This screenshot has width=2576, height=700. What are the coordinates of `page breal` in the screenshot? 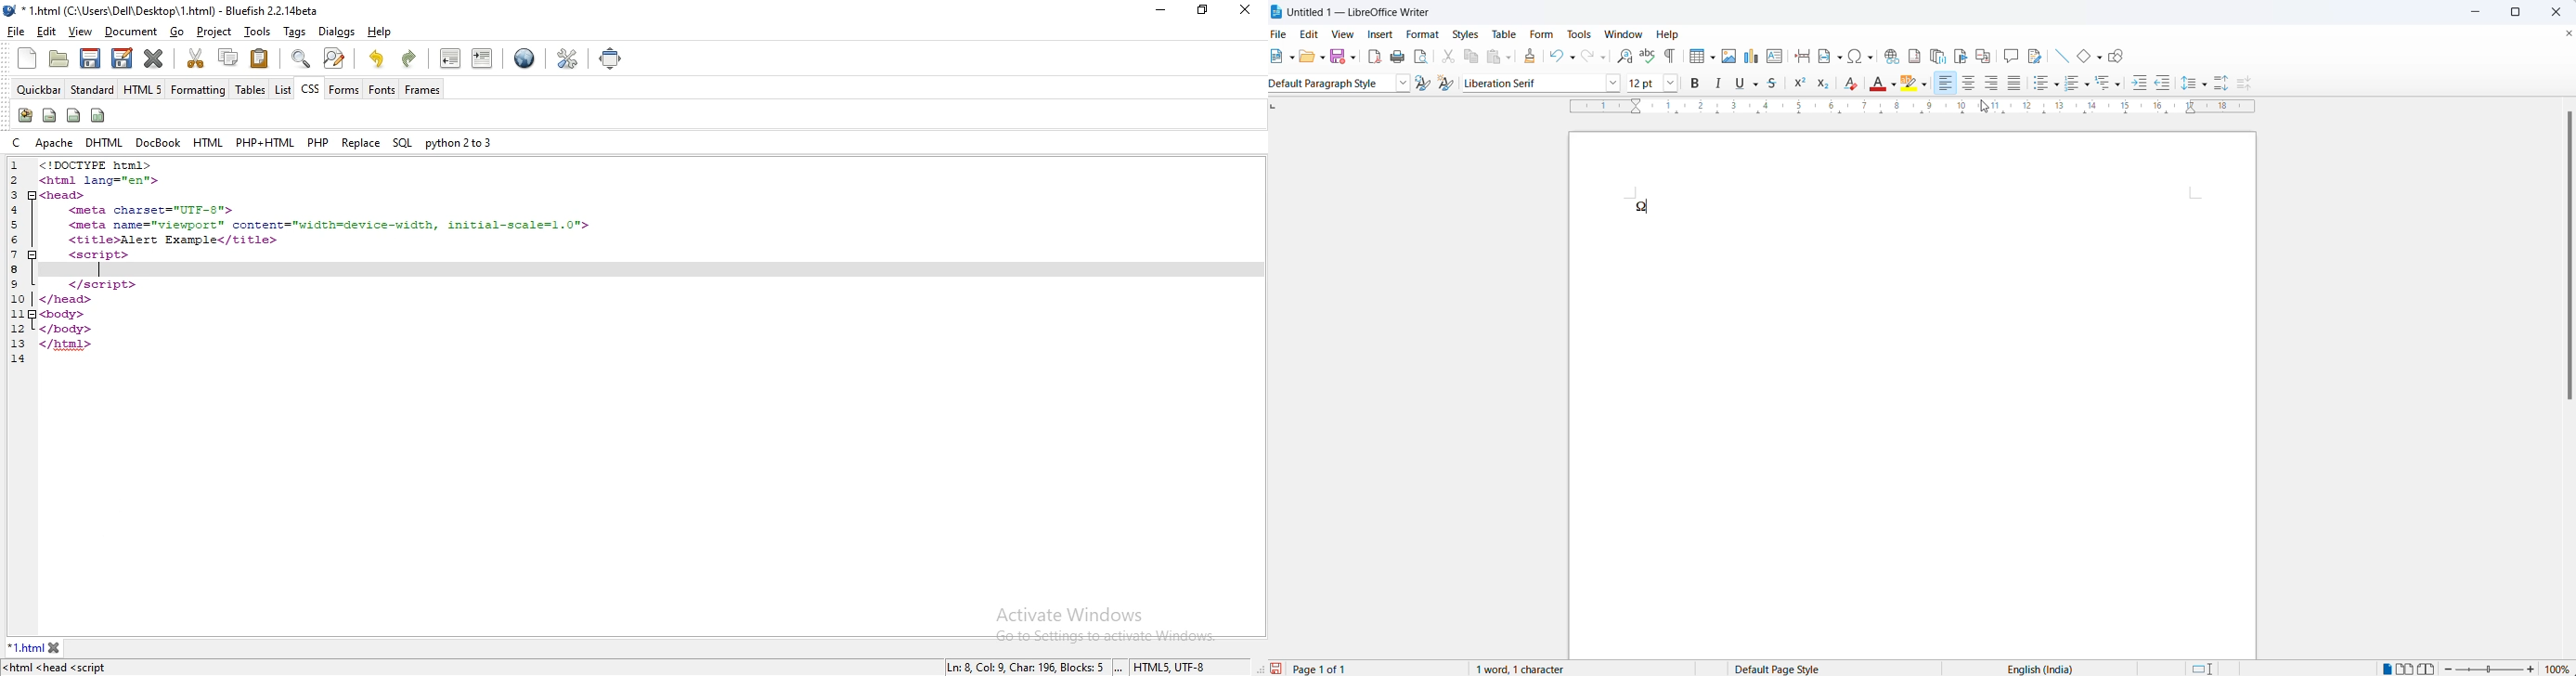 It's located at (1799, 55).